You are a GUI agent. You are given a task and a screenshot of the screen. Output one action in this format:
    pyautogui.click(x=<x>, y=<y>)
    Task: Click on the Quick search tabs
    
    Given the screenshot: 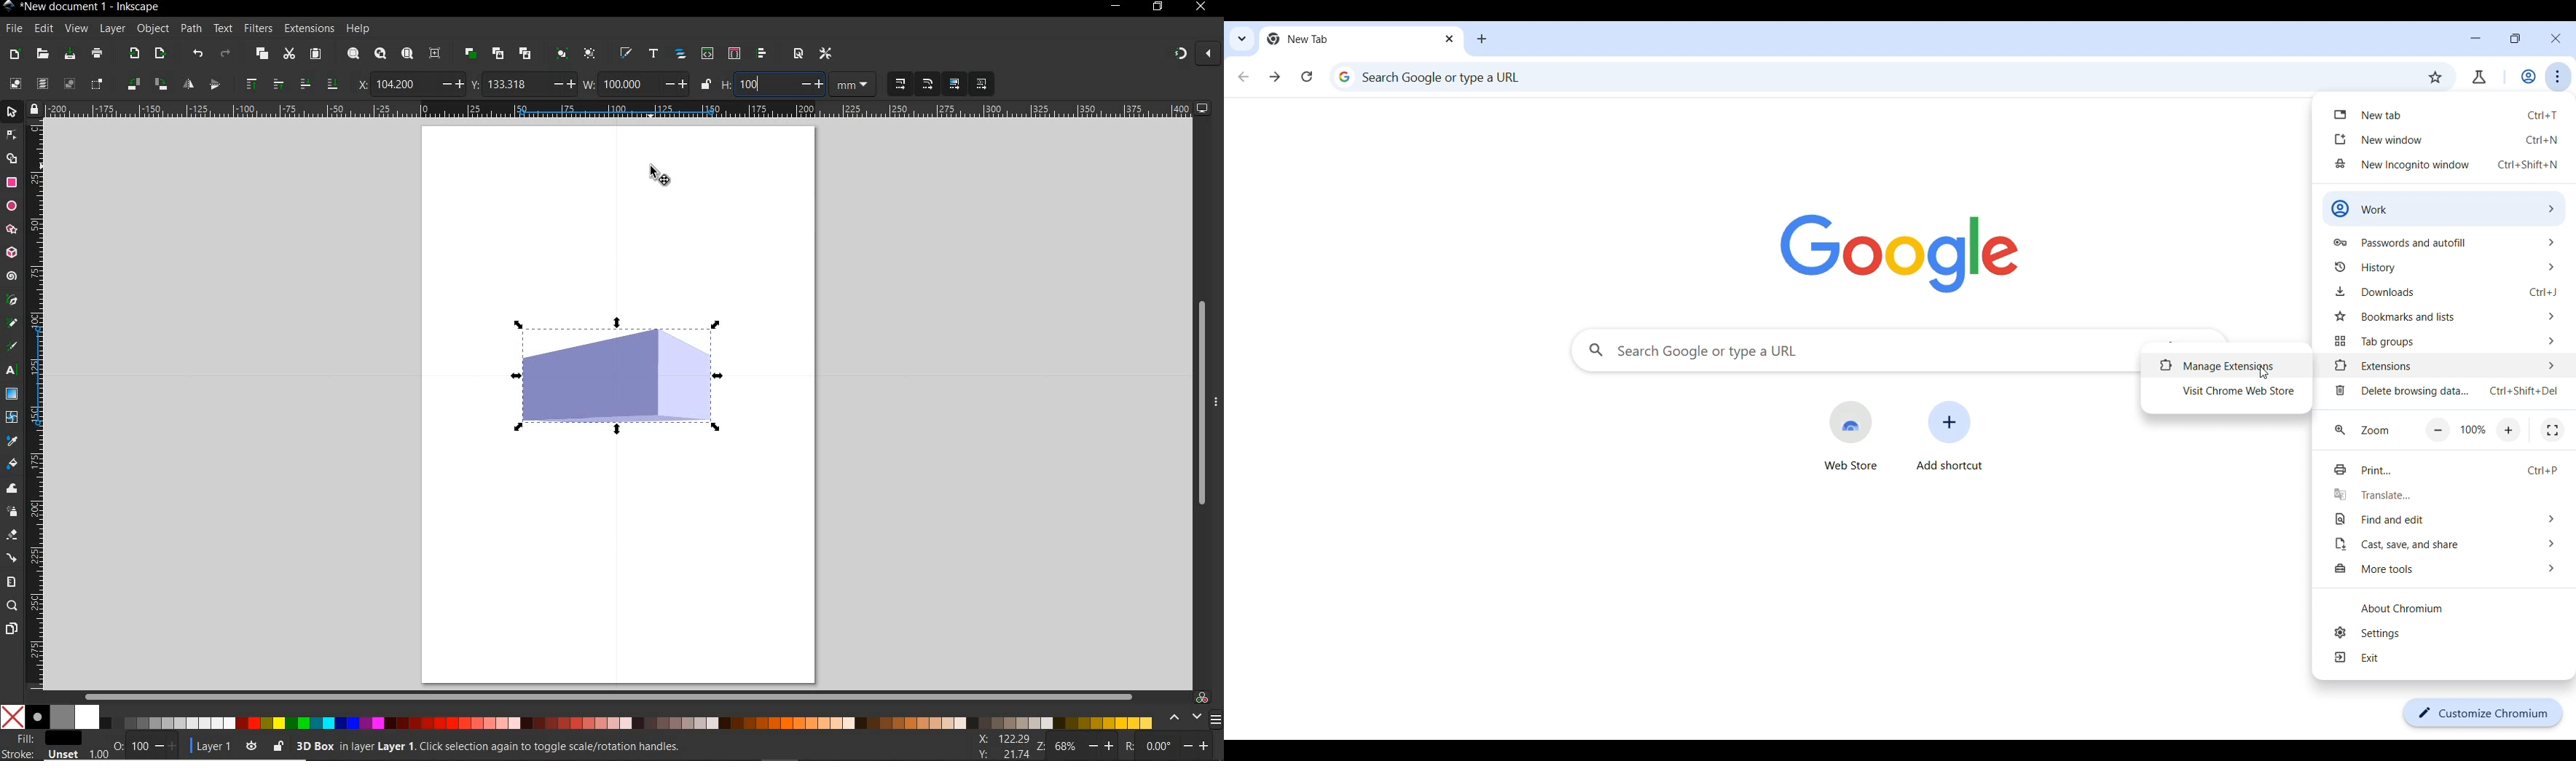 What is the action you would take?
    pyautogui.click(x=1242, y=38)
    